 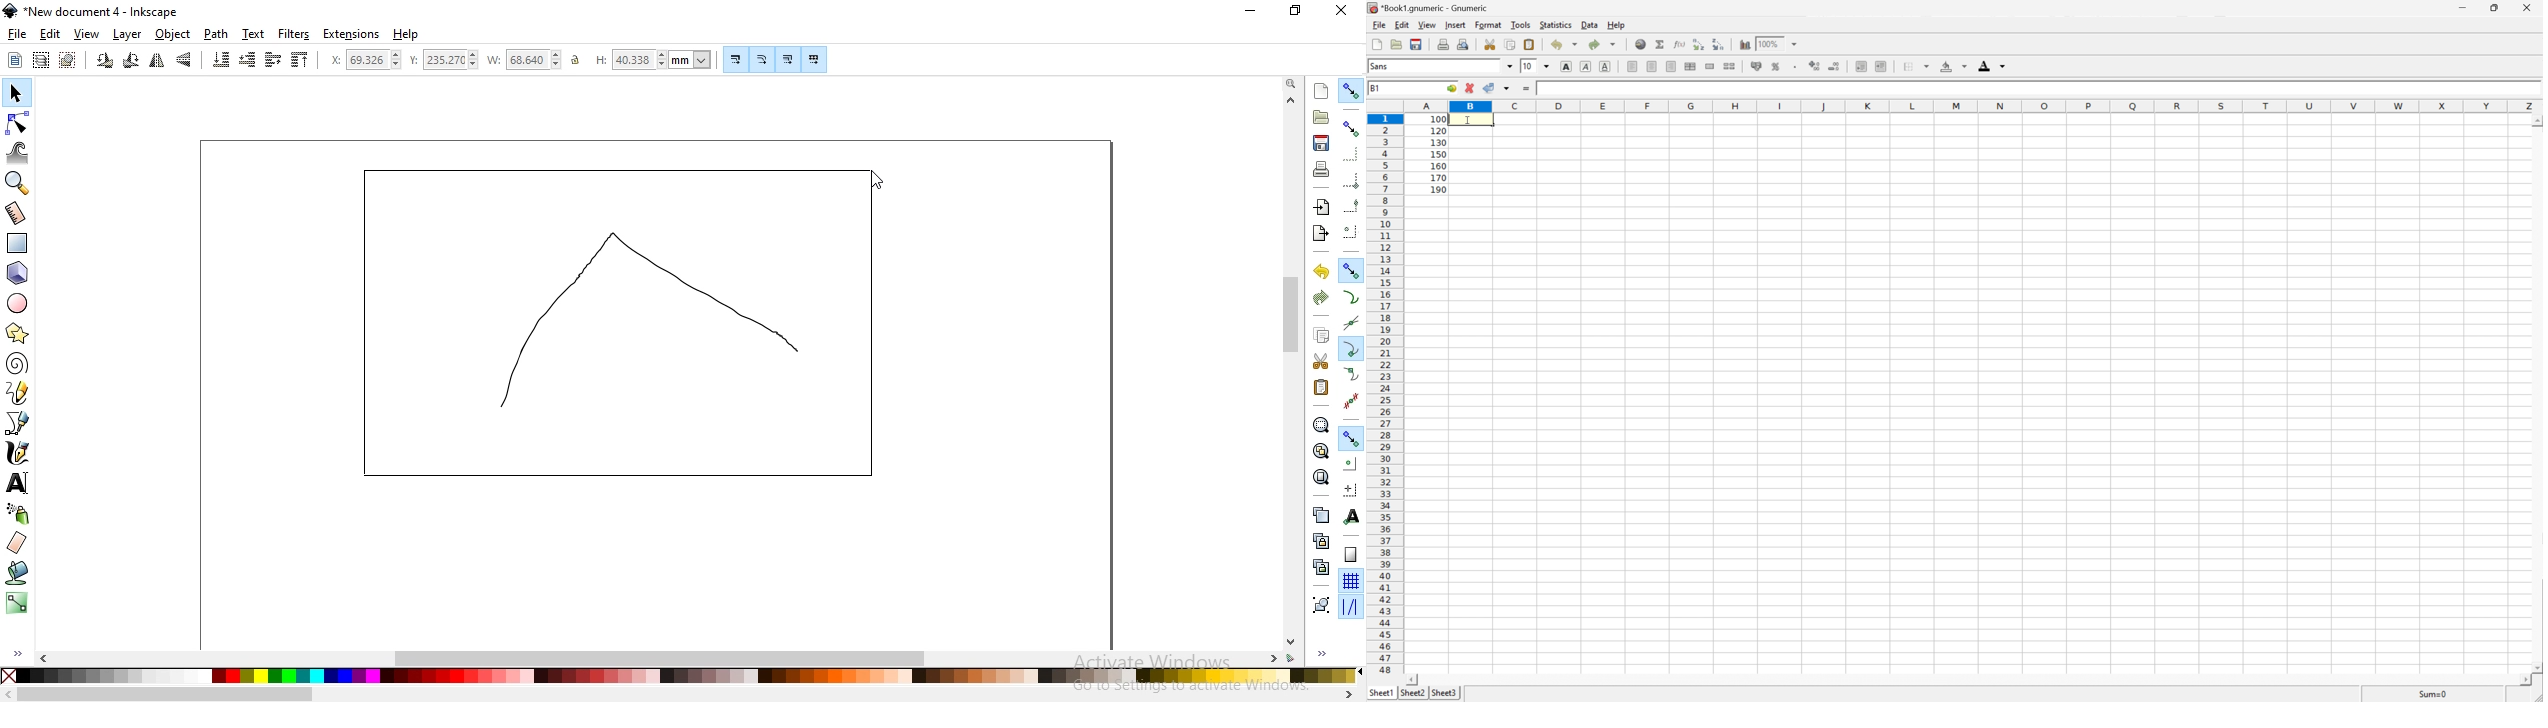 What do you see at coordinates (1658, 44) in the screenshot?
I see `Sum into current cell` at bounding box center [1658, 44].